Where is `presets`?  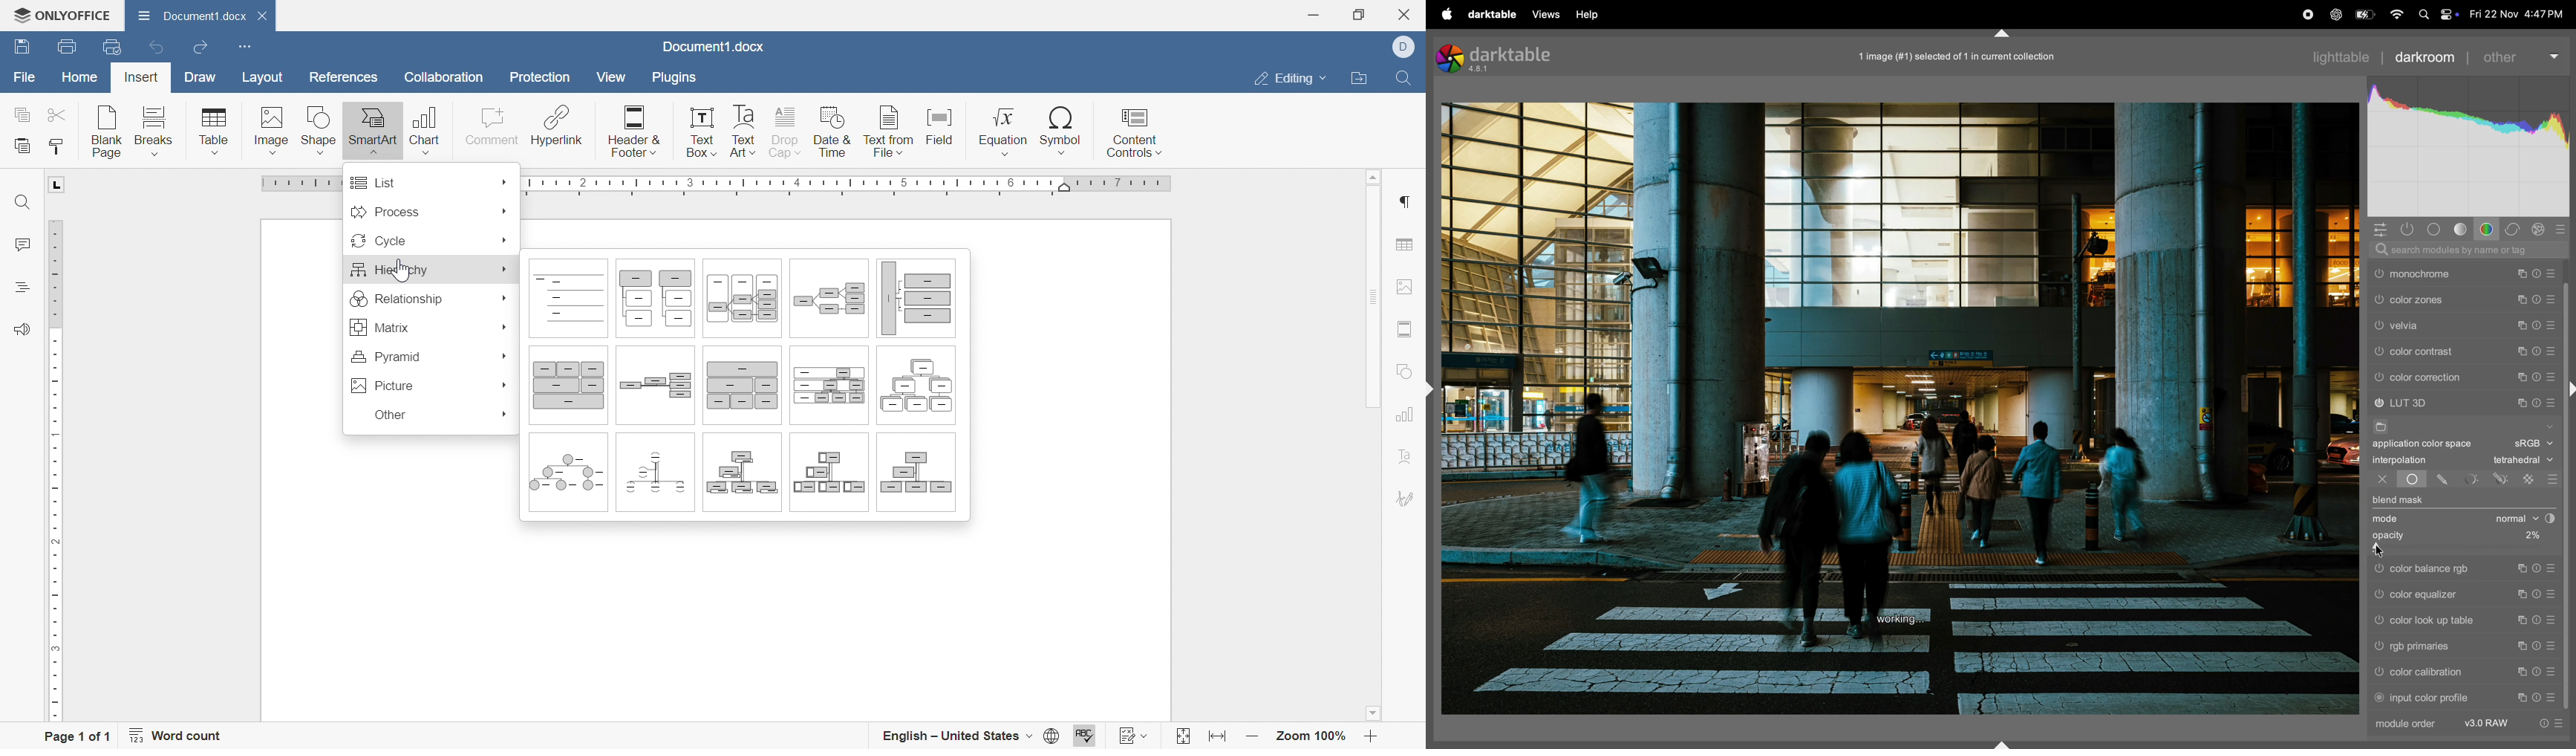 presets is located at coordinates (2554, 297).